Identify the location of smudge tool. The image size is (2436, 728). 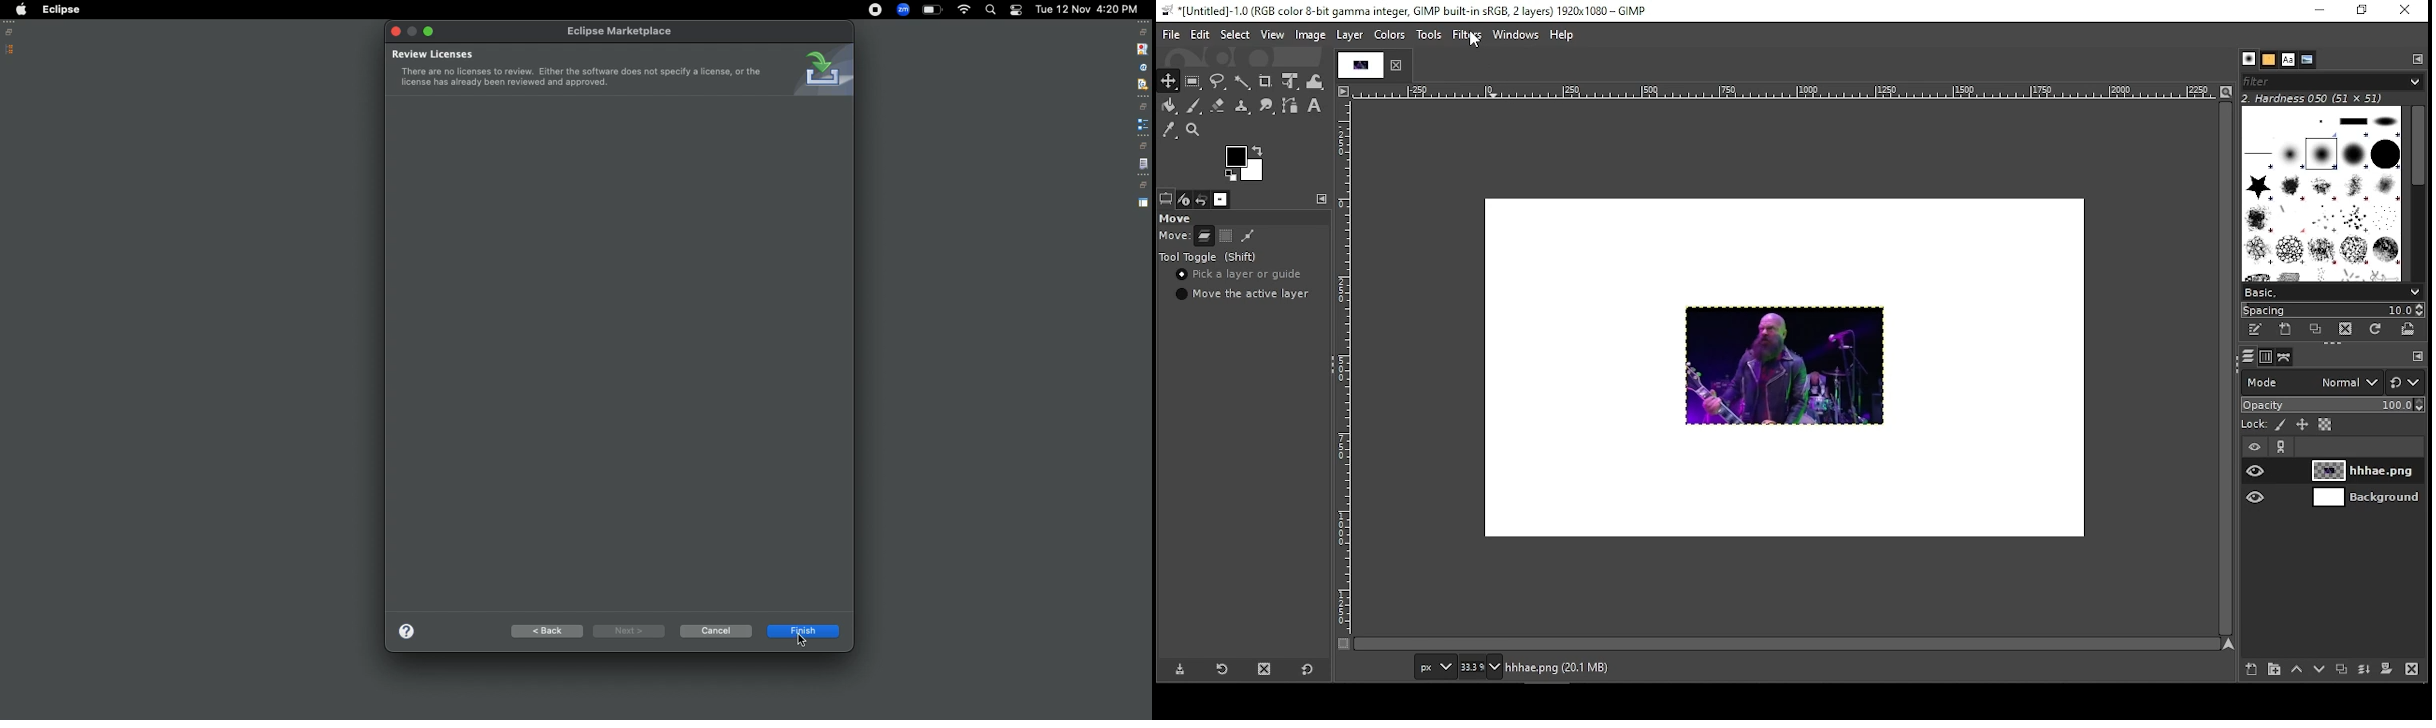
(1268, 108).